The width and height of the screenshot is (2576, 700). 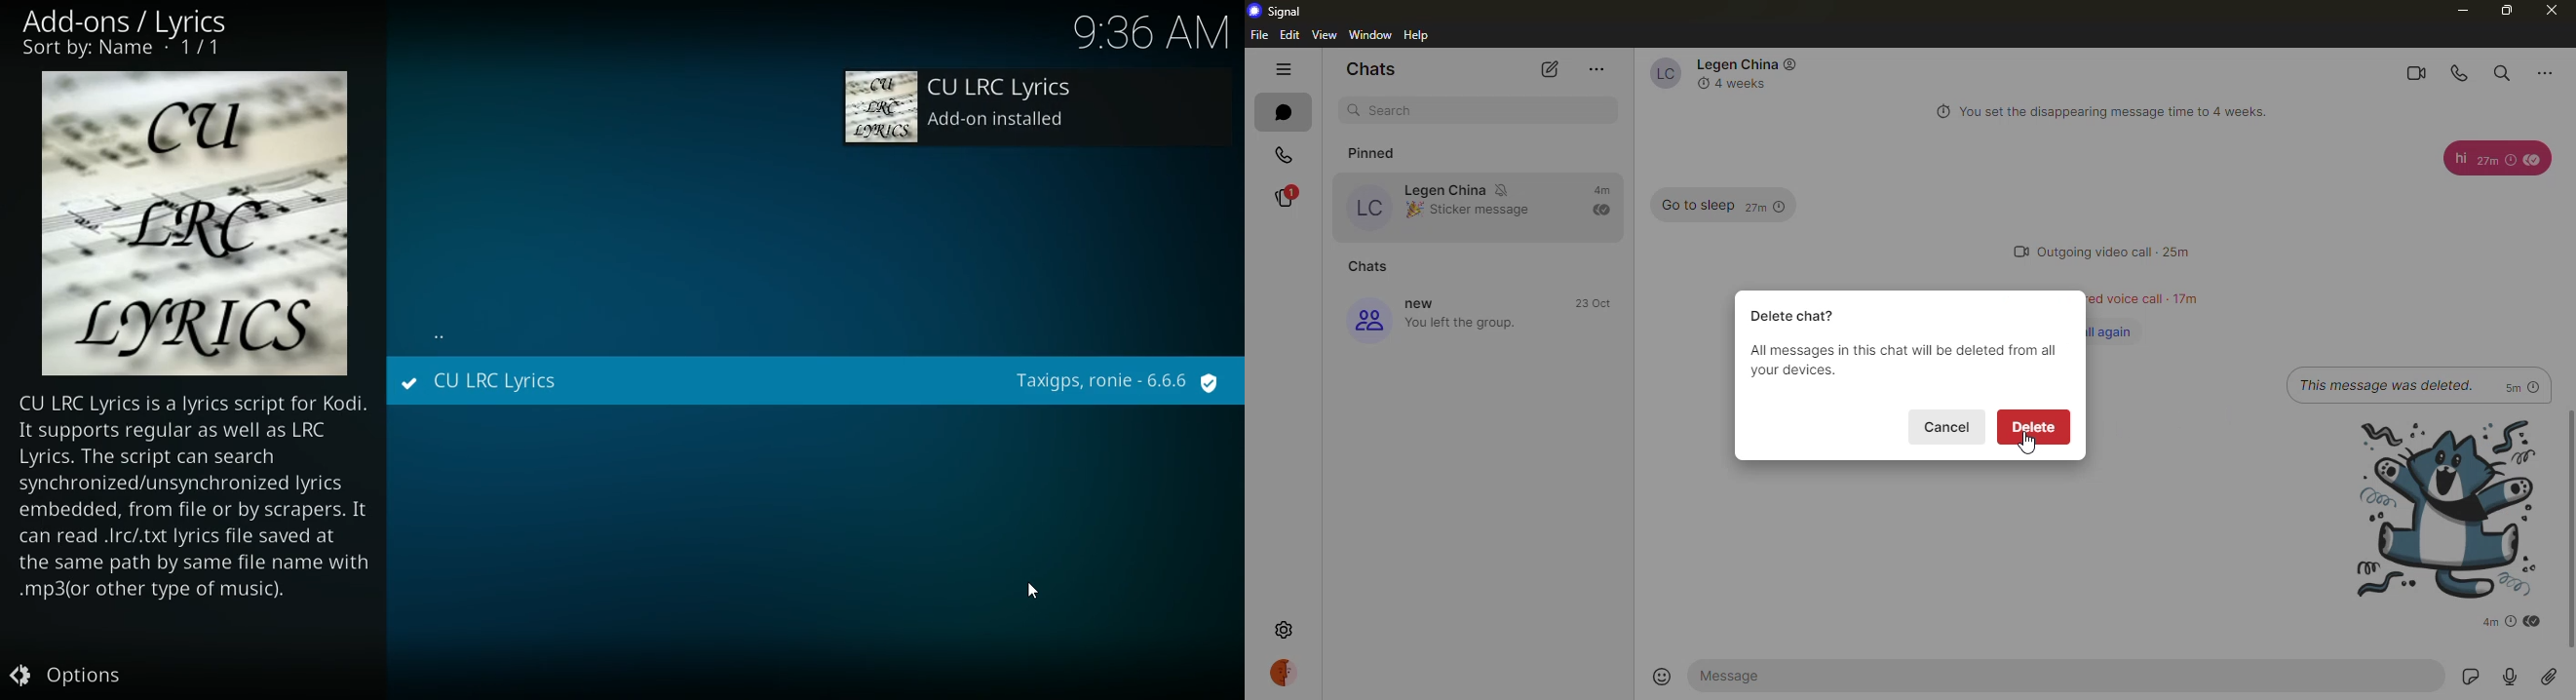 I want to click on time, so click(x=2177, y=252).